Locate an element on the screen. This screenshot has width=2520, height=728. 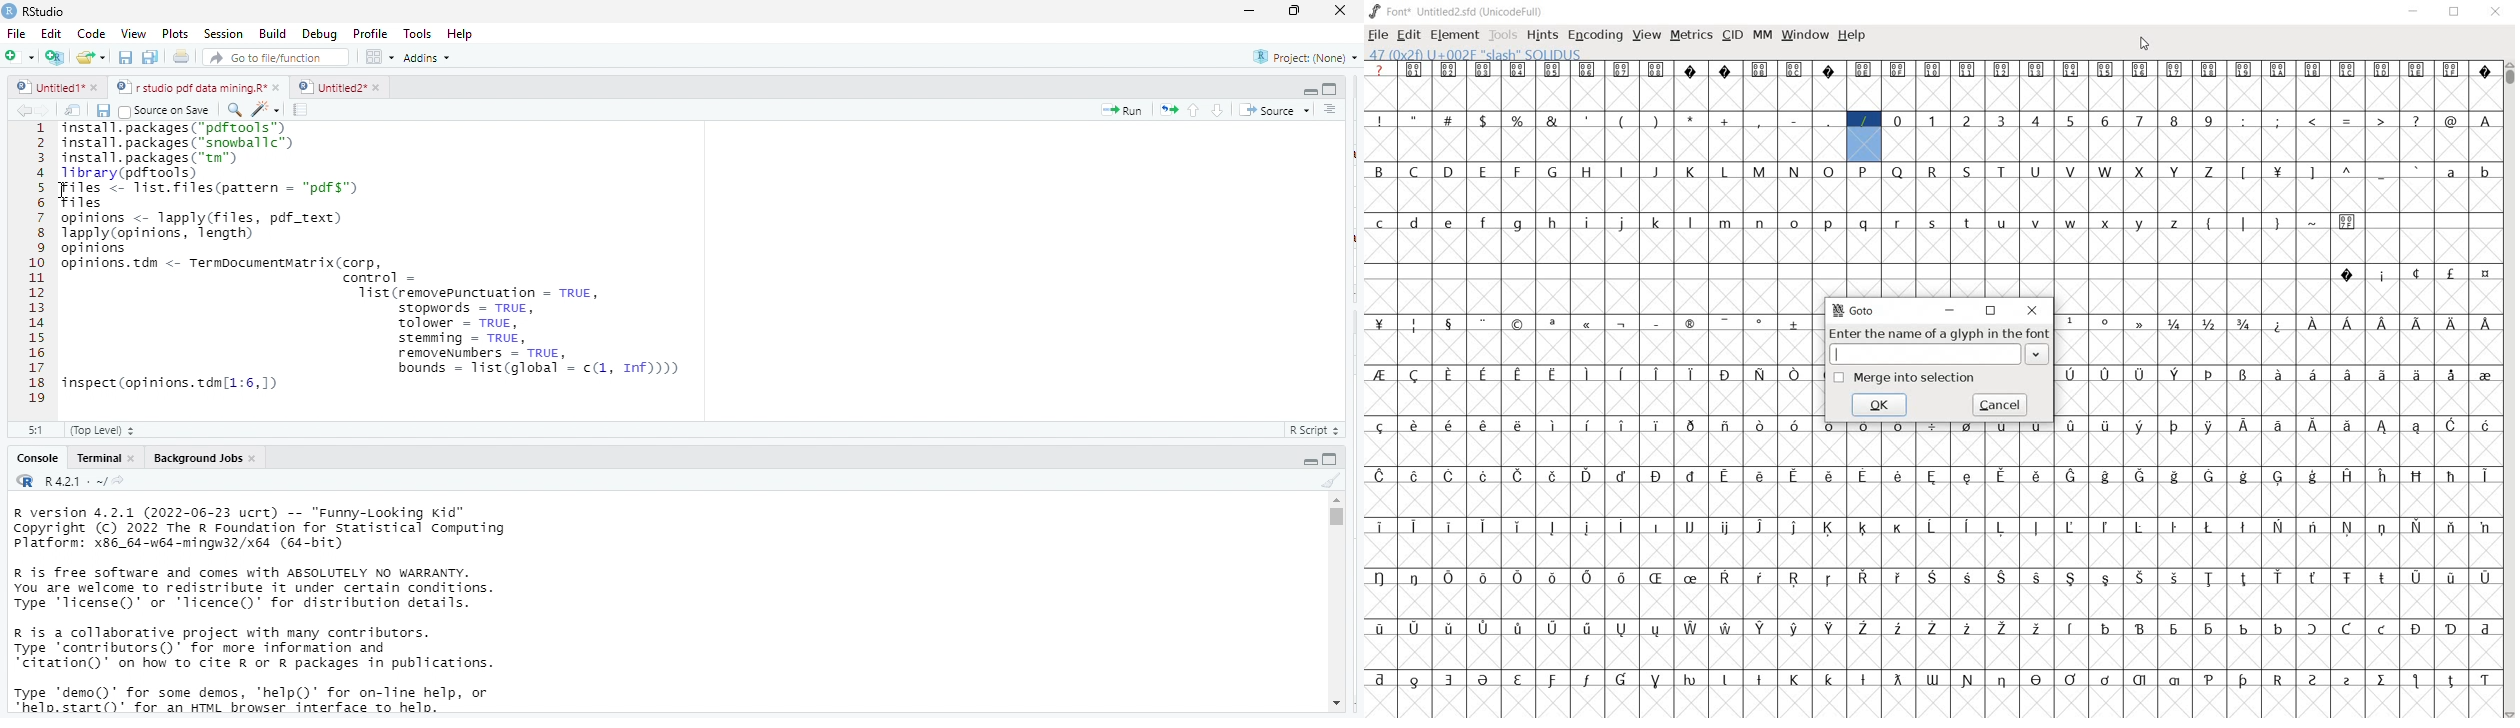
glyph is located at coordinates (2417, 70).